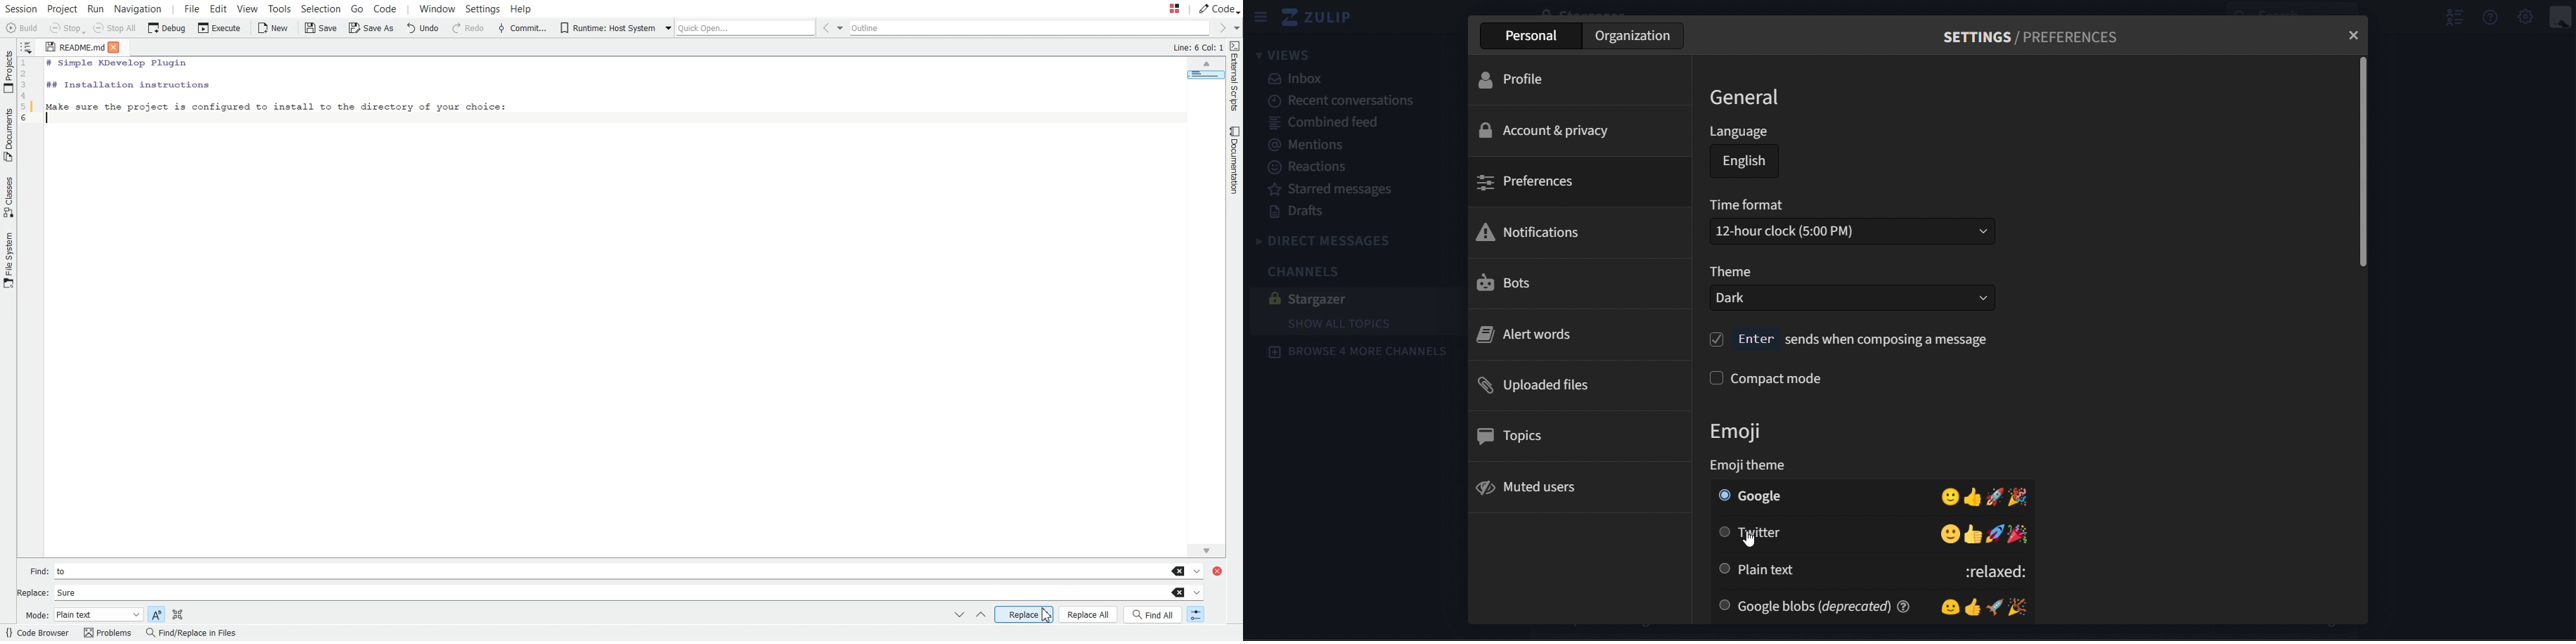 Image resolution: width=2576 pixels, height=644 pixels. Describe the element at coordinates (1740, 133) in the screenshot. I see `language` at that location.